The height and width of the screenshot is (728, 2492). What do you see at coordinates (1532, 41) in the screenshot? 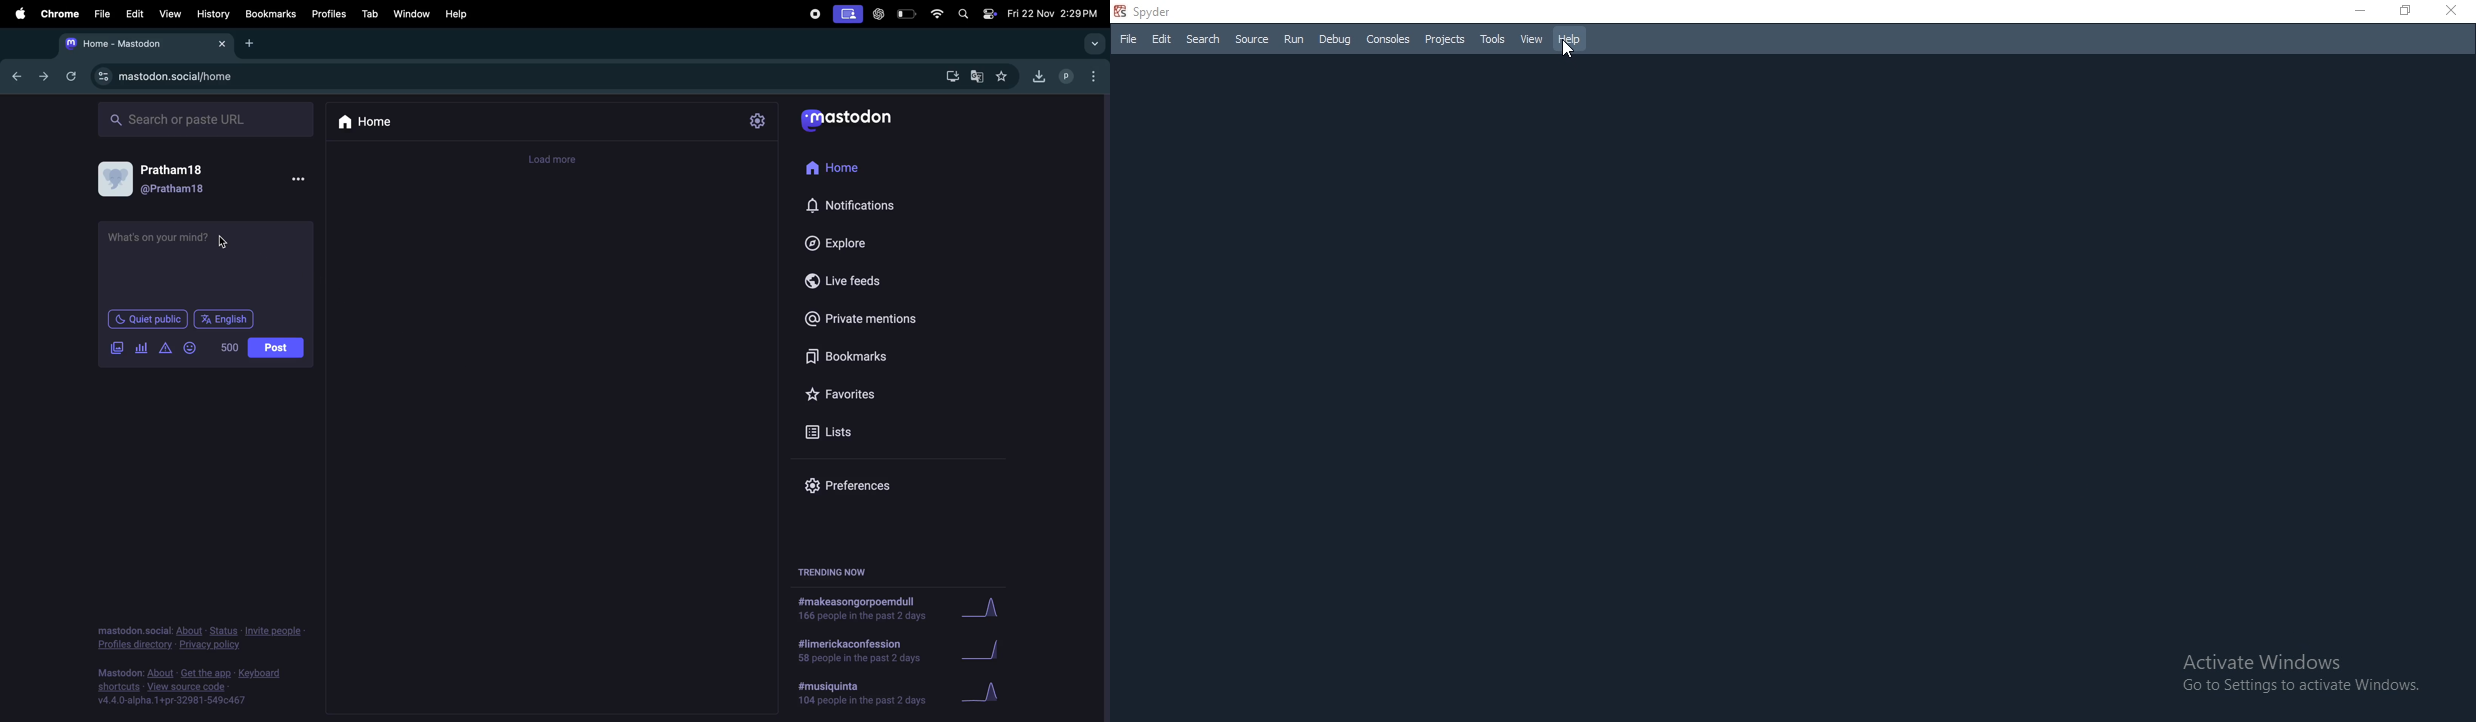
I see `View` at bounding box center [1532, 41].